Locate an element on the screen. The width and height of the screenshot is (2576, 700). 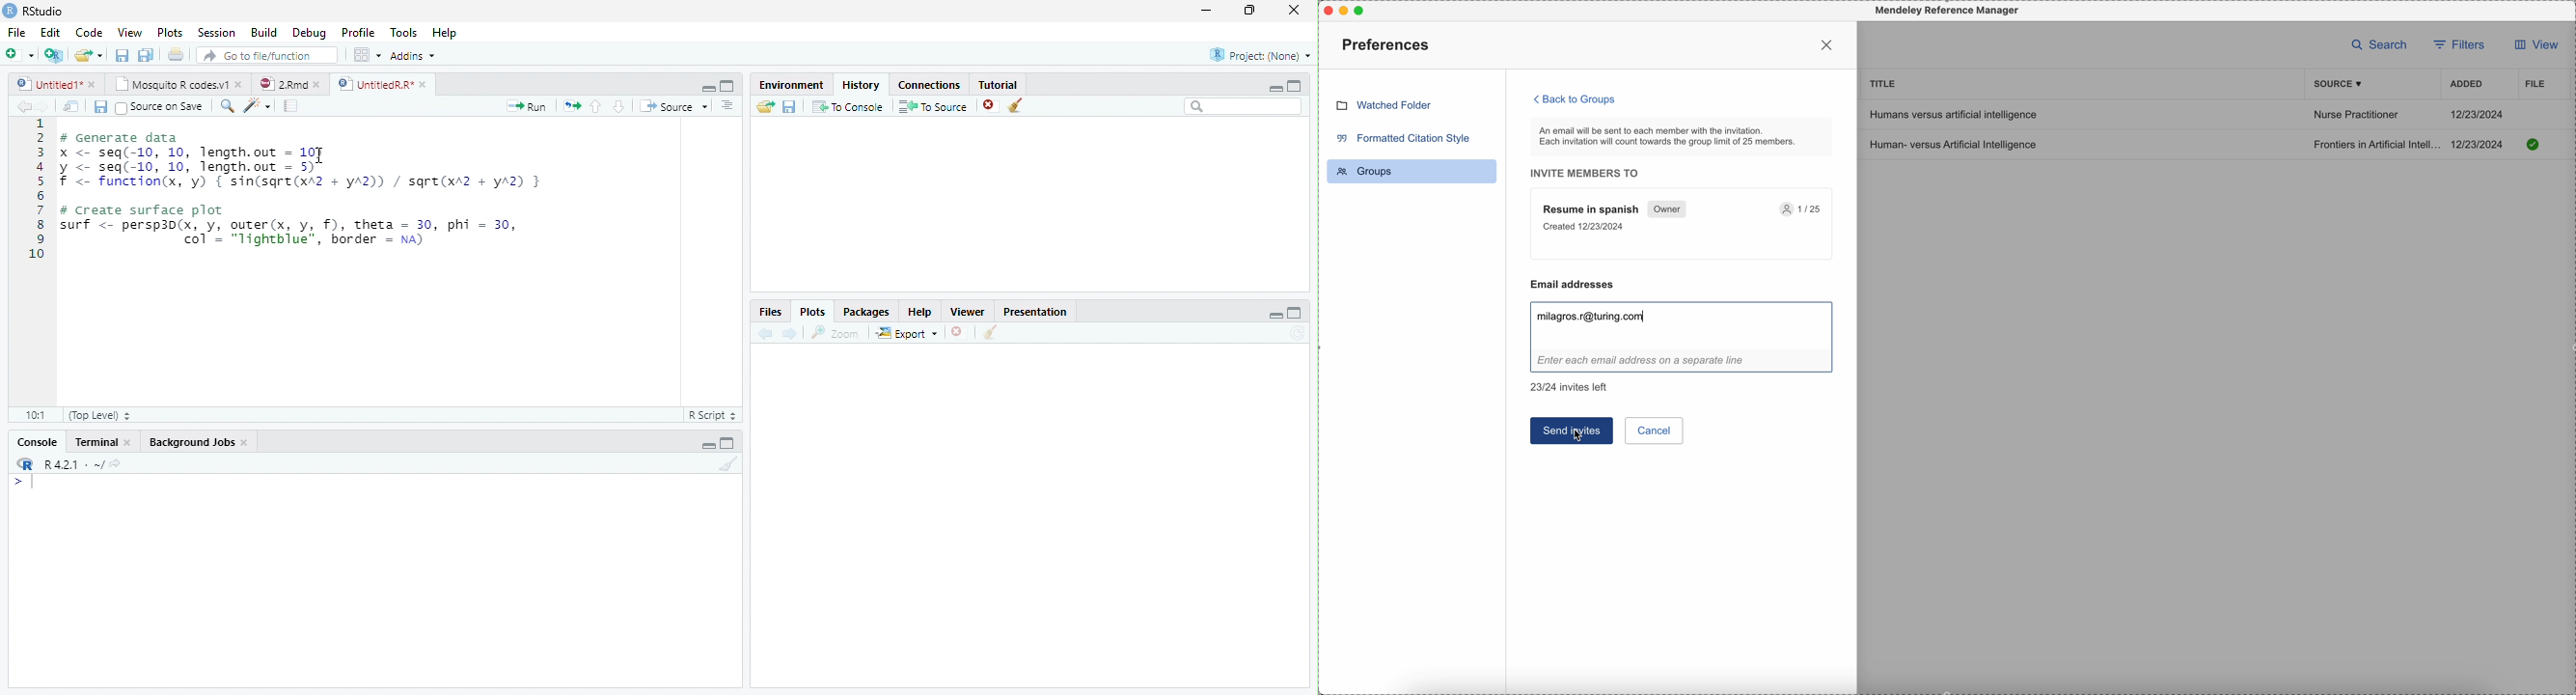
Connections is located at coordinates (929, 84).